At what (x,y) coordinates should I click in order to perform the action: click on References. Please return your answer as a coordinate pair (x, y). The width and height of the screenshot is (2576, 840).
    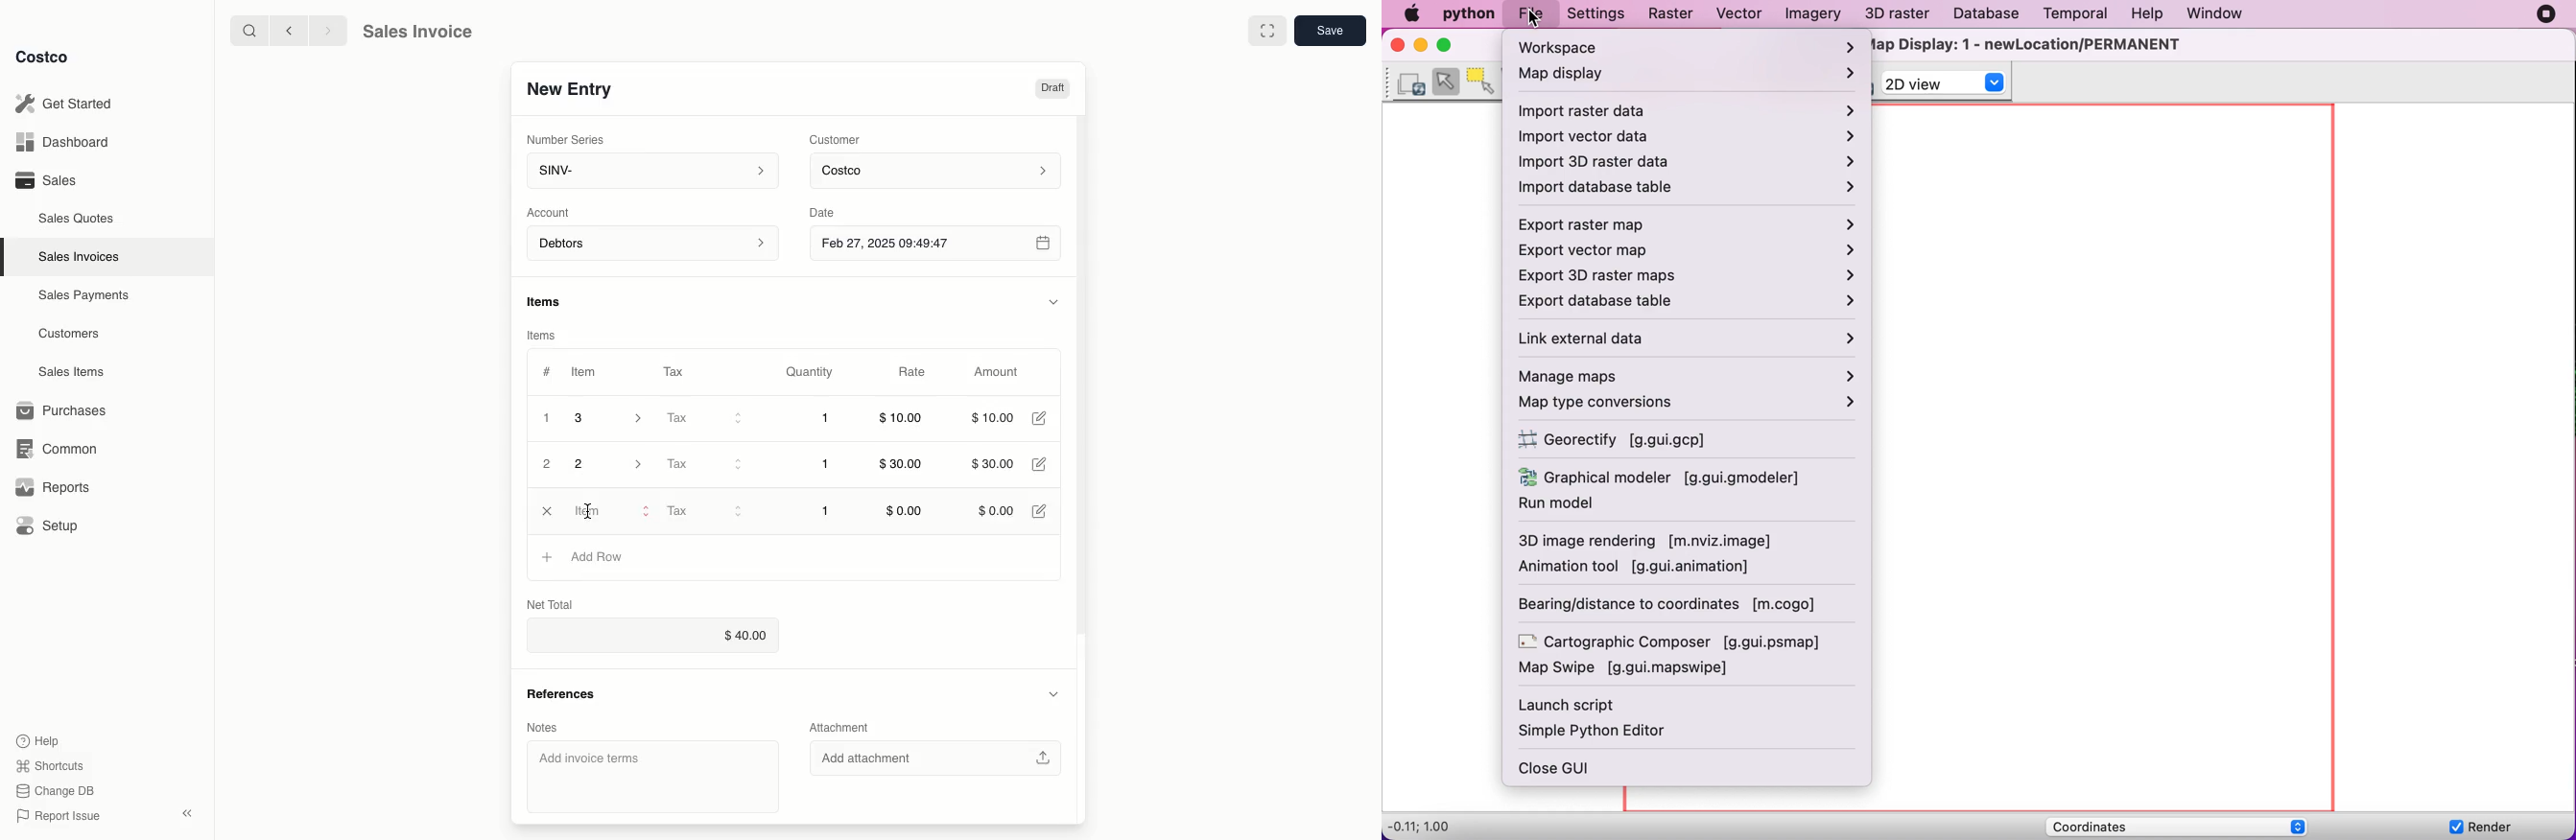
    Looking at the image, I should click on (567, 699).